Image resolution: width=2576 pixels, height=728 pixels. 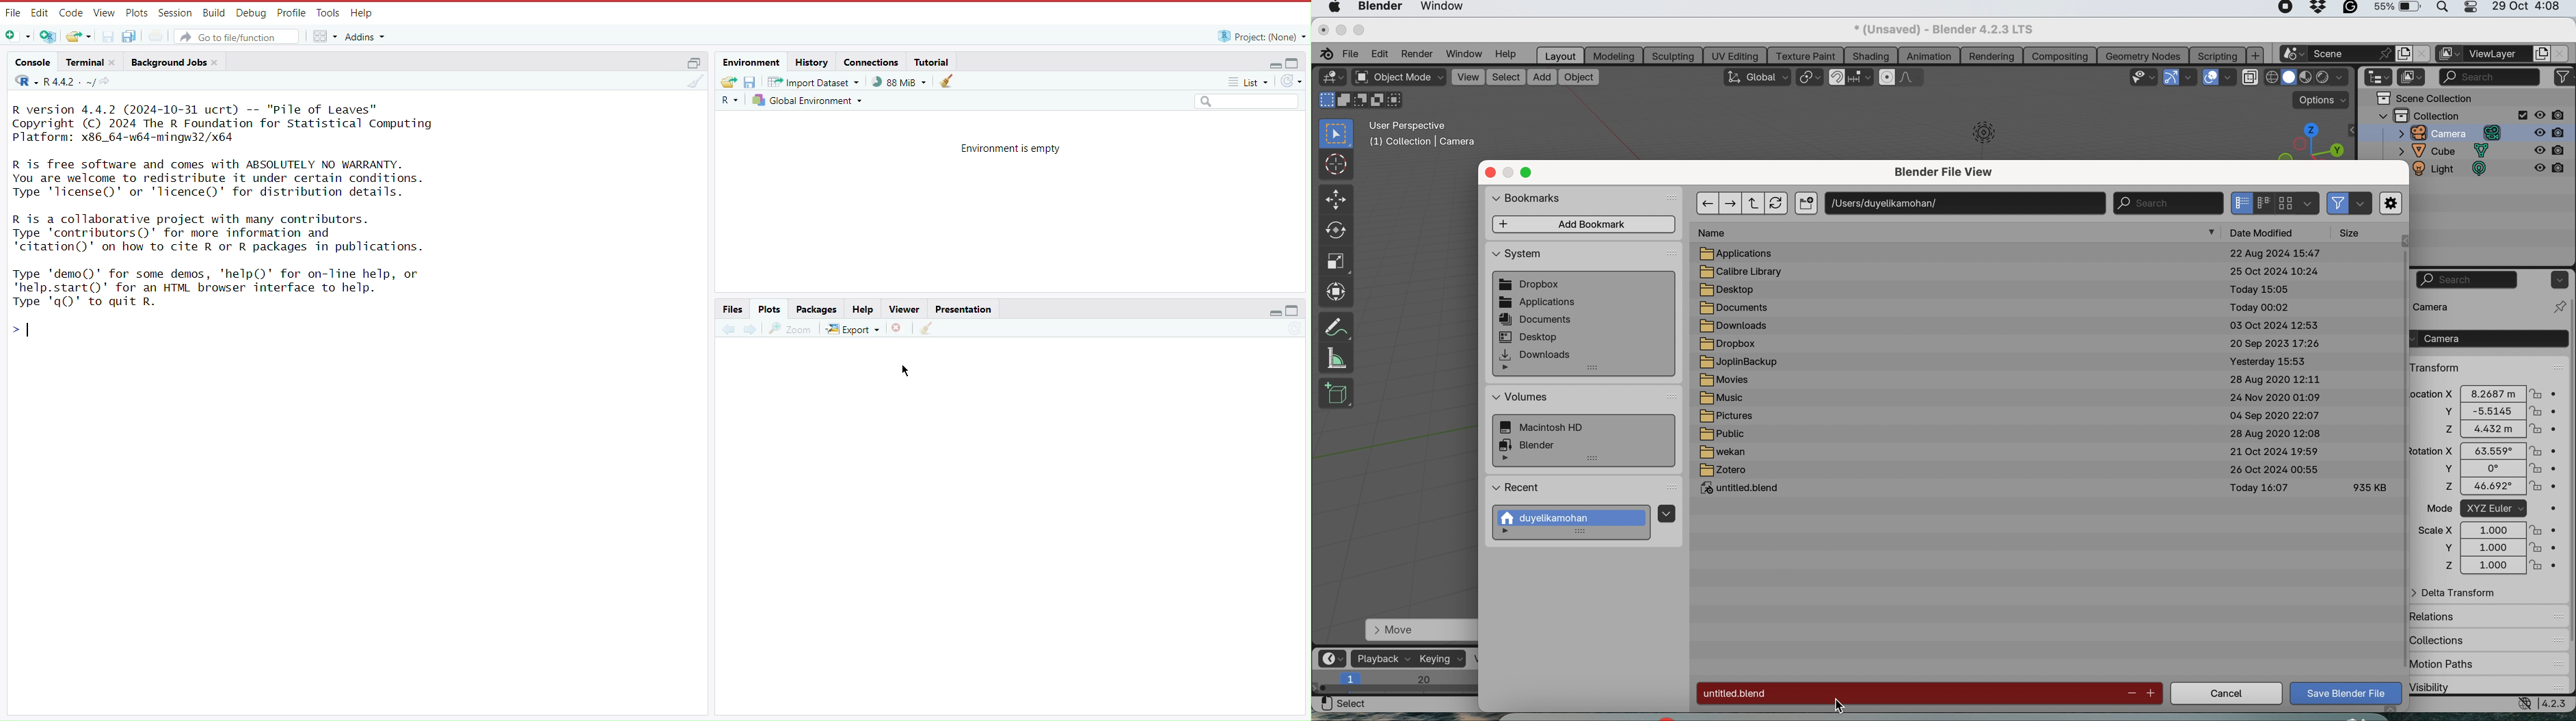 What do you see at coordinates (950, 81) in the screenshot?
I see `Clear console (Ctrl +L)` at bounding box center [950, 81].